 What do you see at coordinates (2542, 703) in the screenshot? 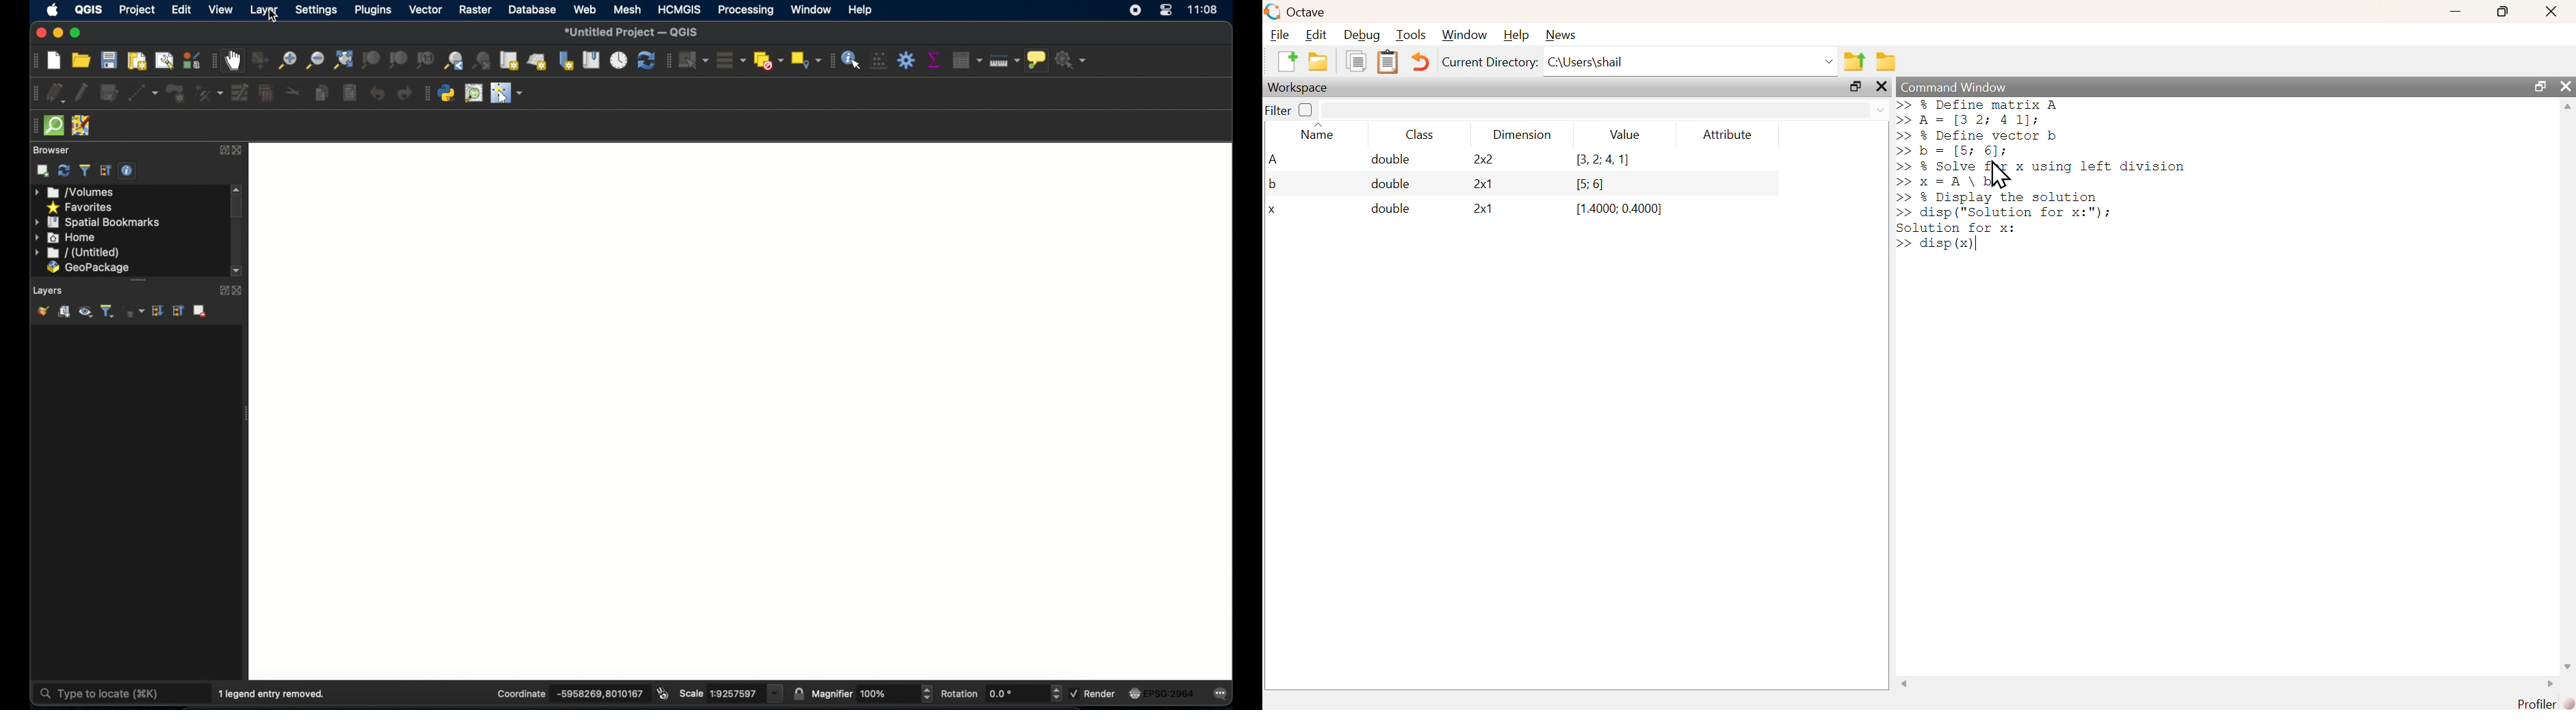
I see `profiler` at bounding box center [2542, 703].